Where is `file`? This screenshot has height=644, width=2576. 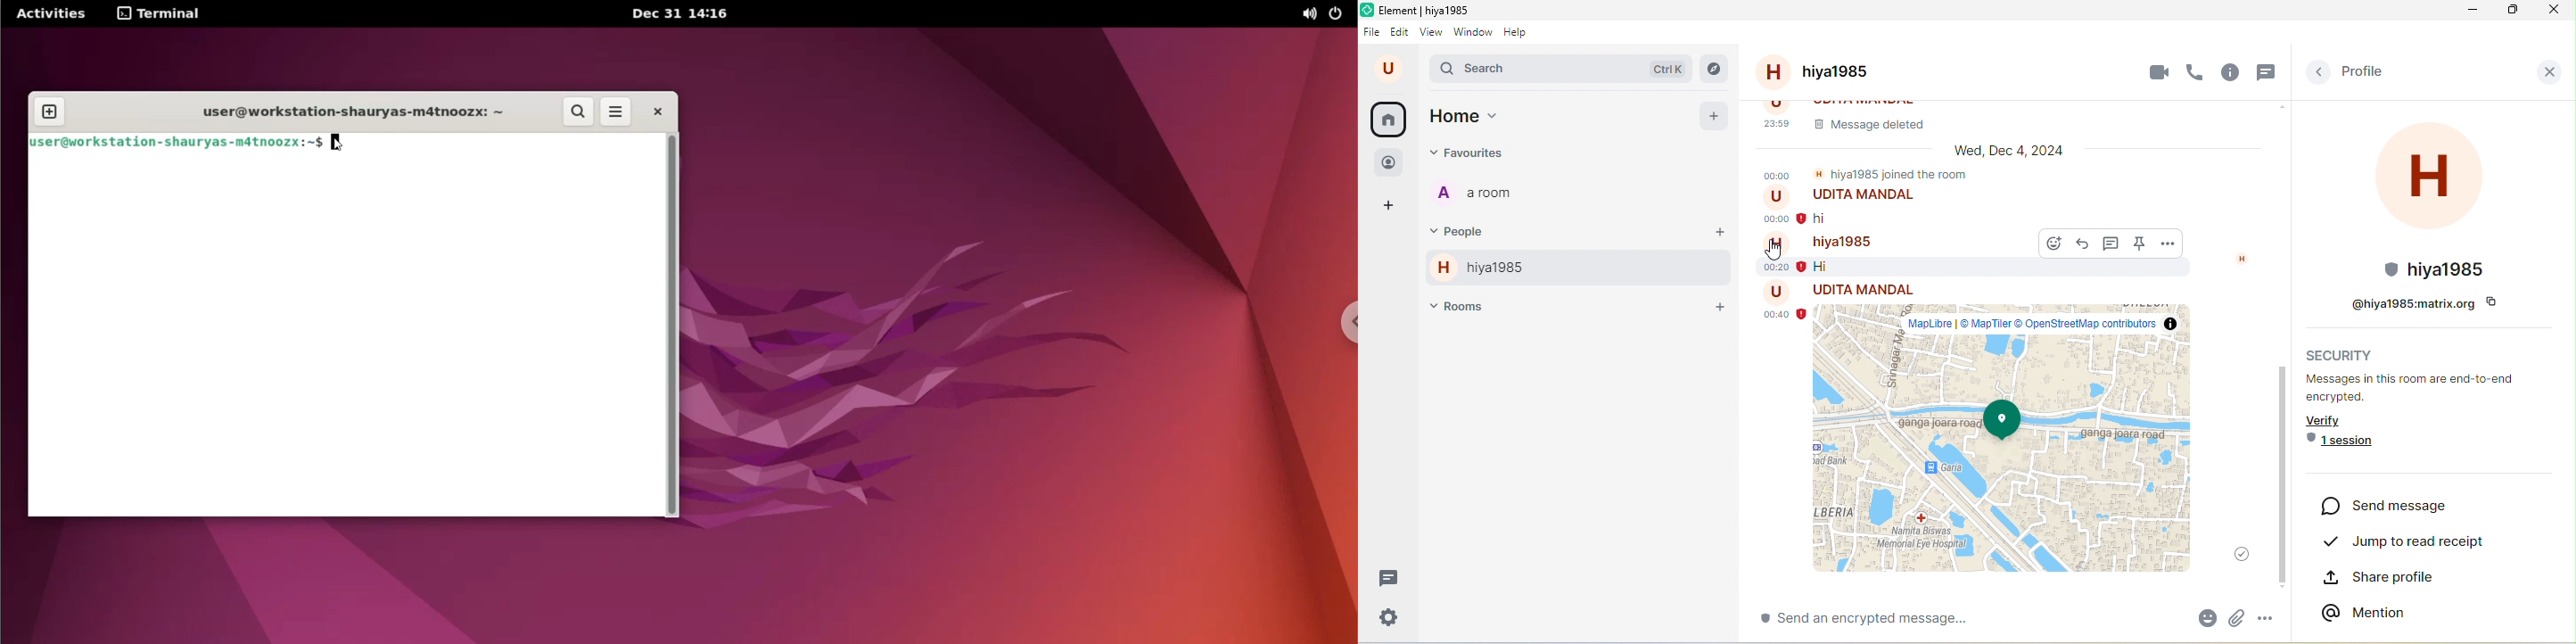
file is located at coordinates (1371, 33).